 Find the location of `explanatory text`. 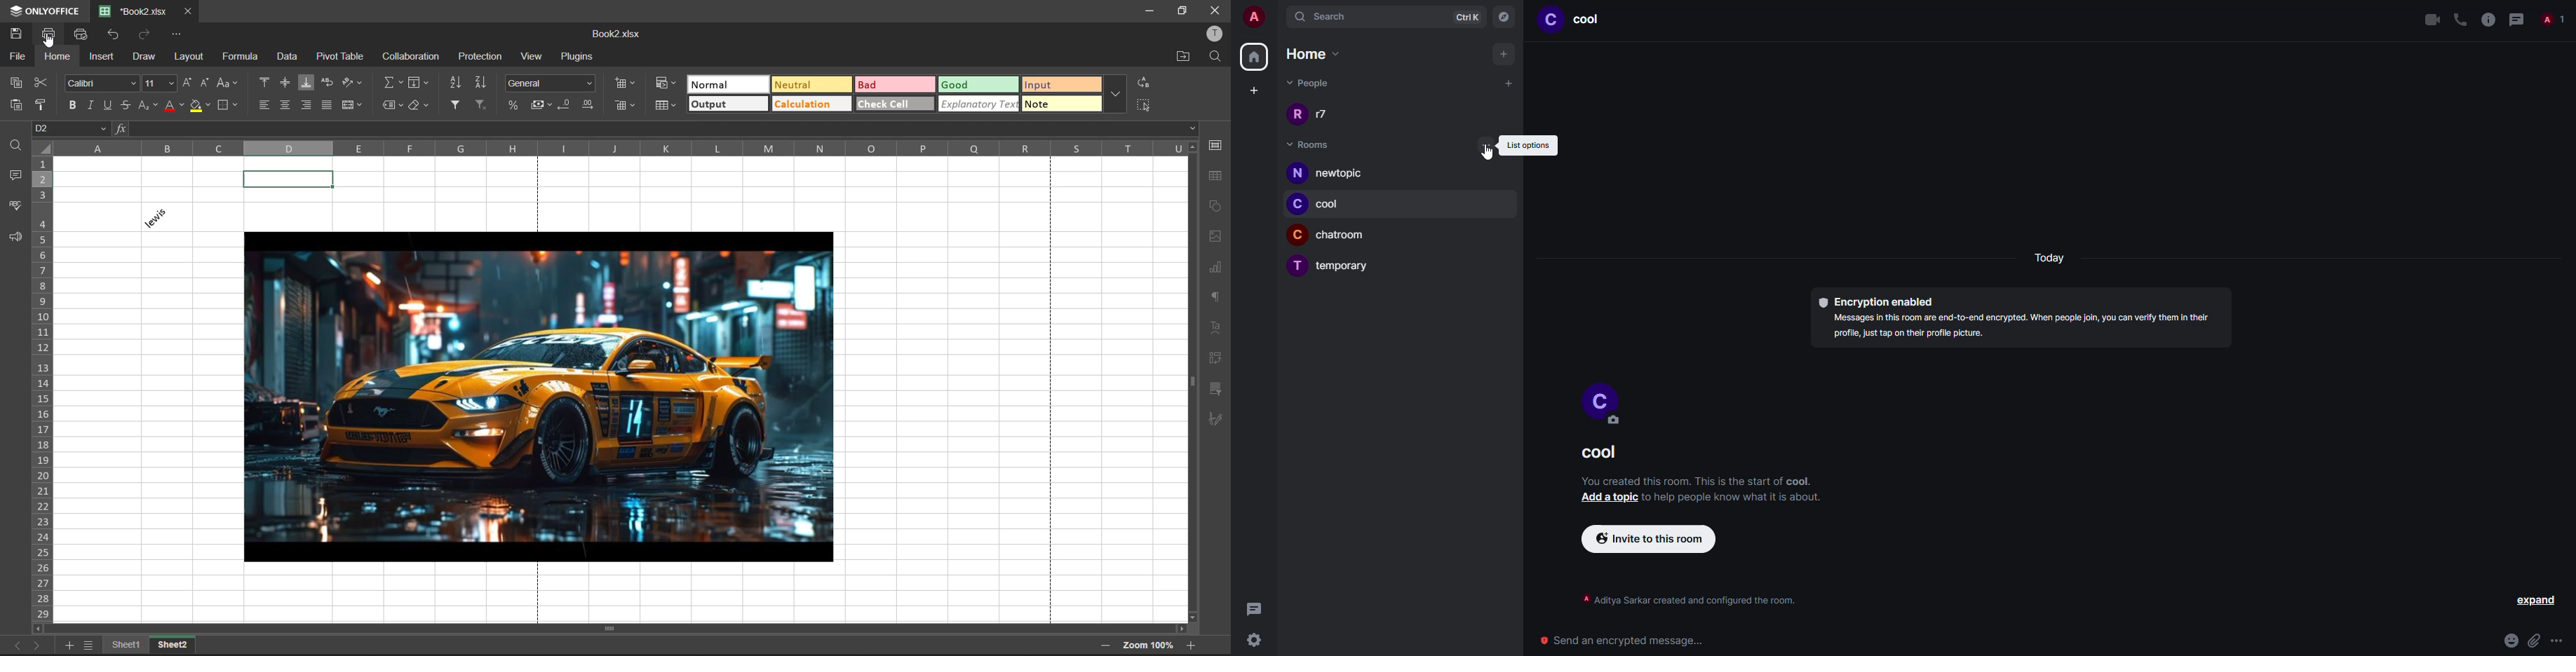

explanatory text is located at coordinates (980, 104).